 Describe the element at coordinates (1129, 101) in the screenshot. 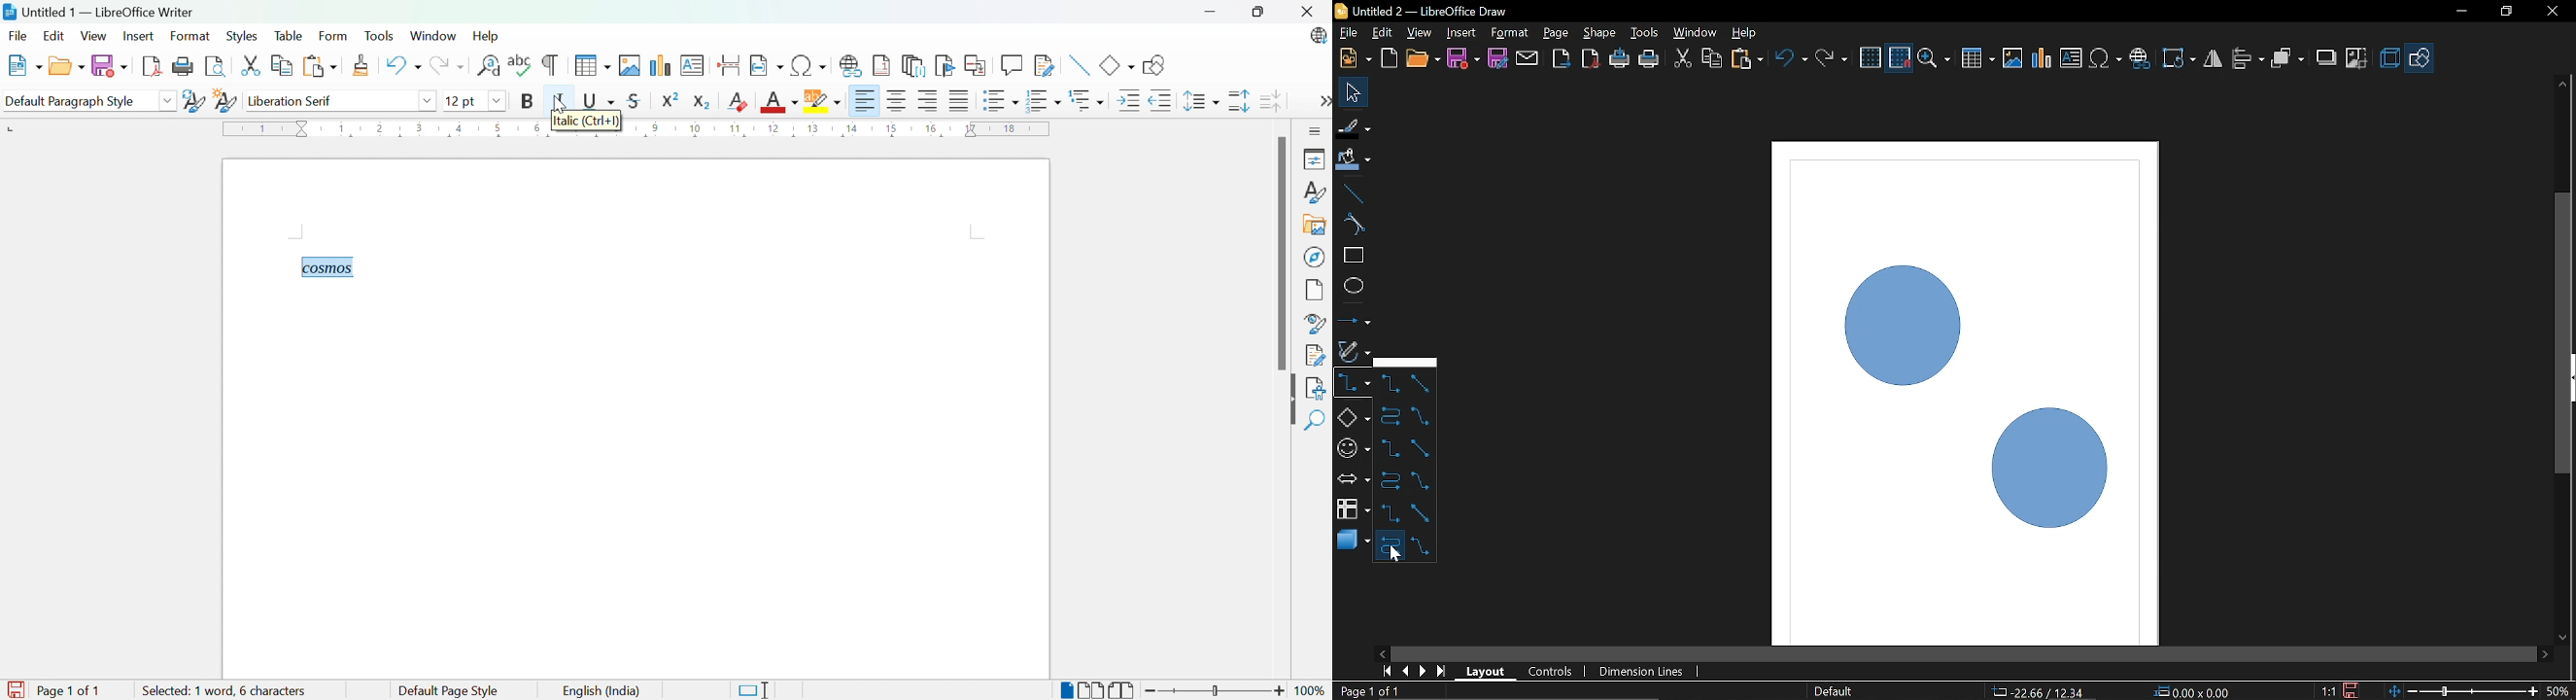

I see `Increase indent` at that location.